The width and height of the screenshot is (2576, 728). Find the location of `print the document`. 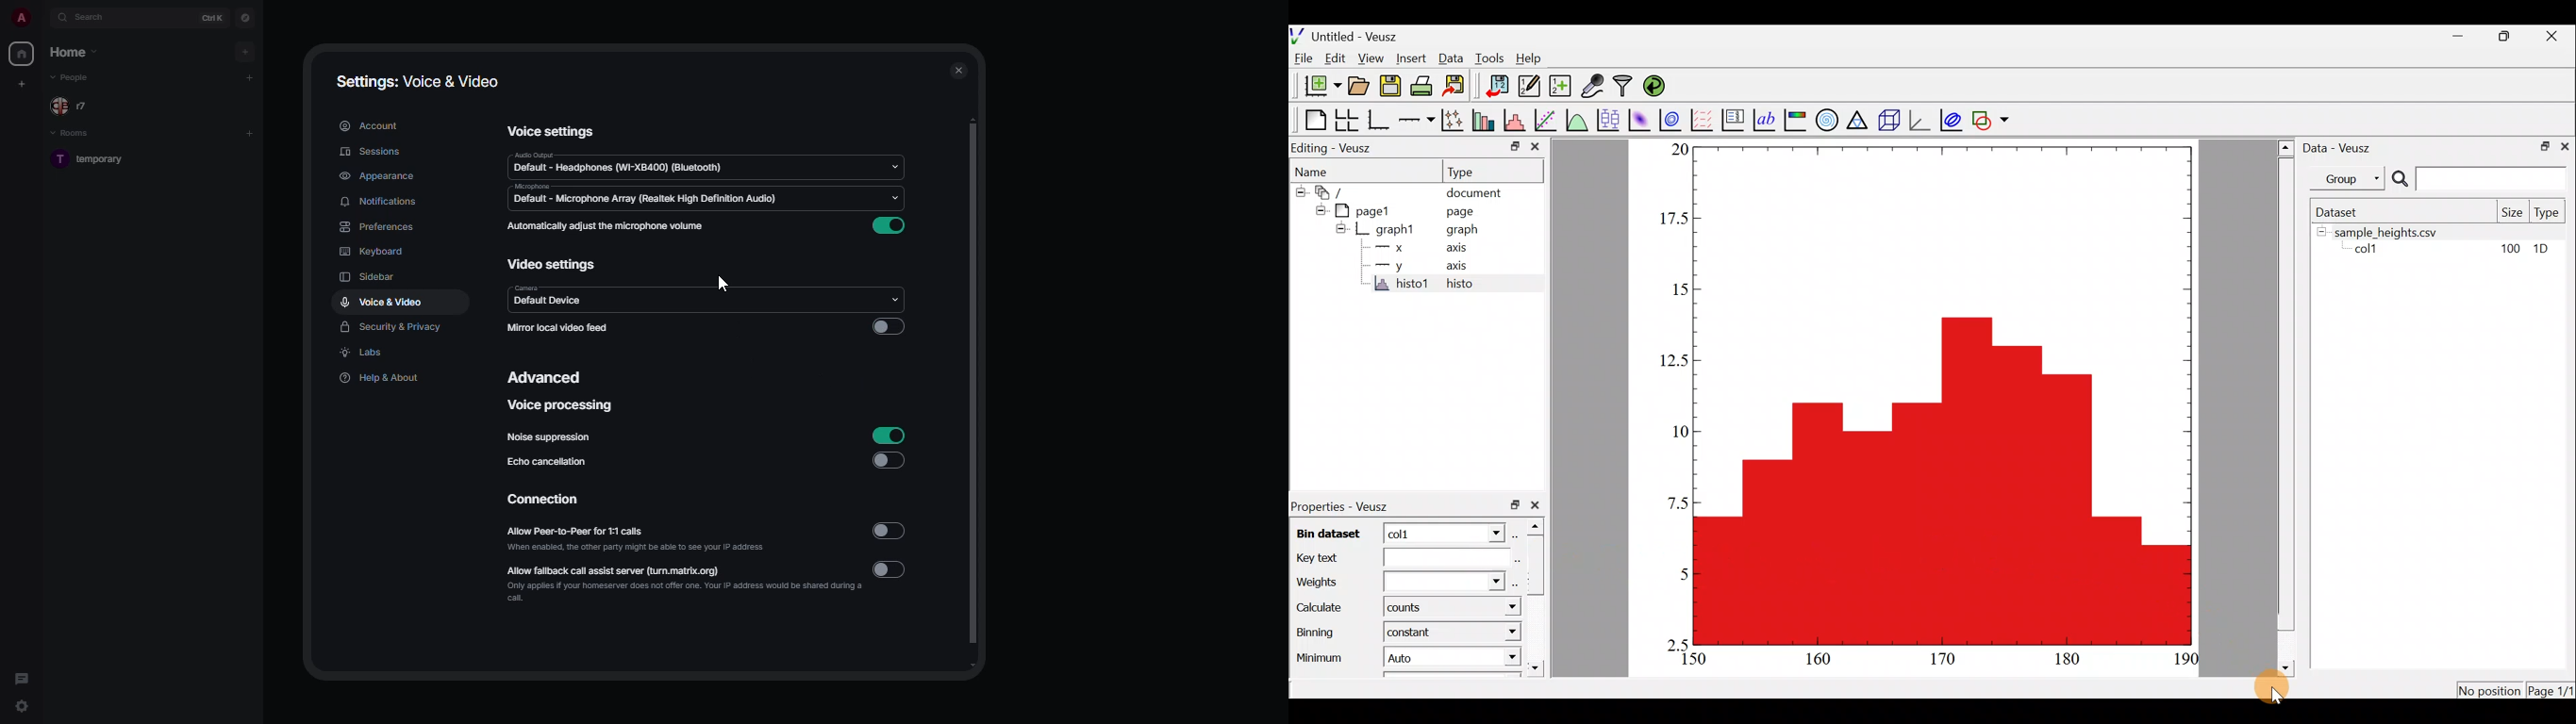

print the document is located at coordinates (1424, 87).